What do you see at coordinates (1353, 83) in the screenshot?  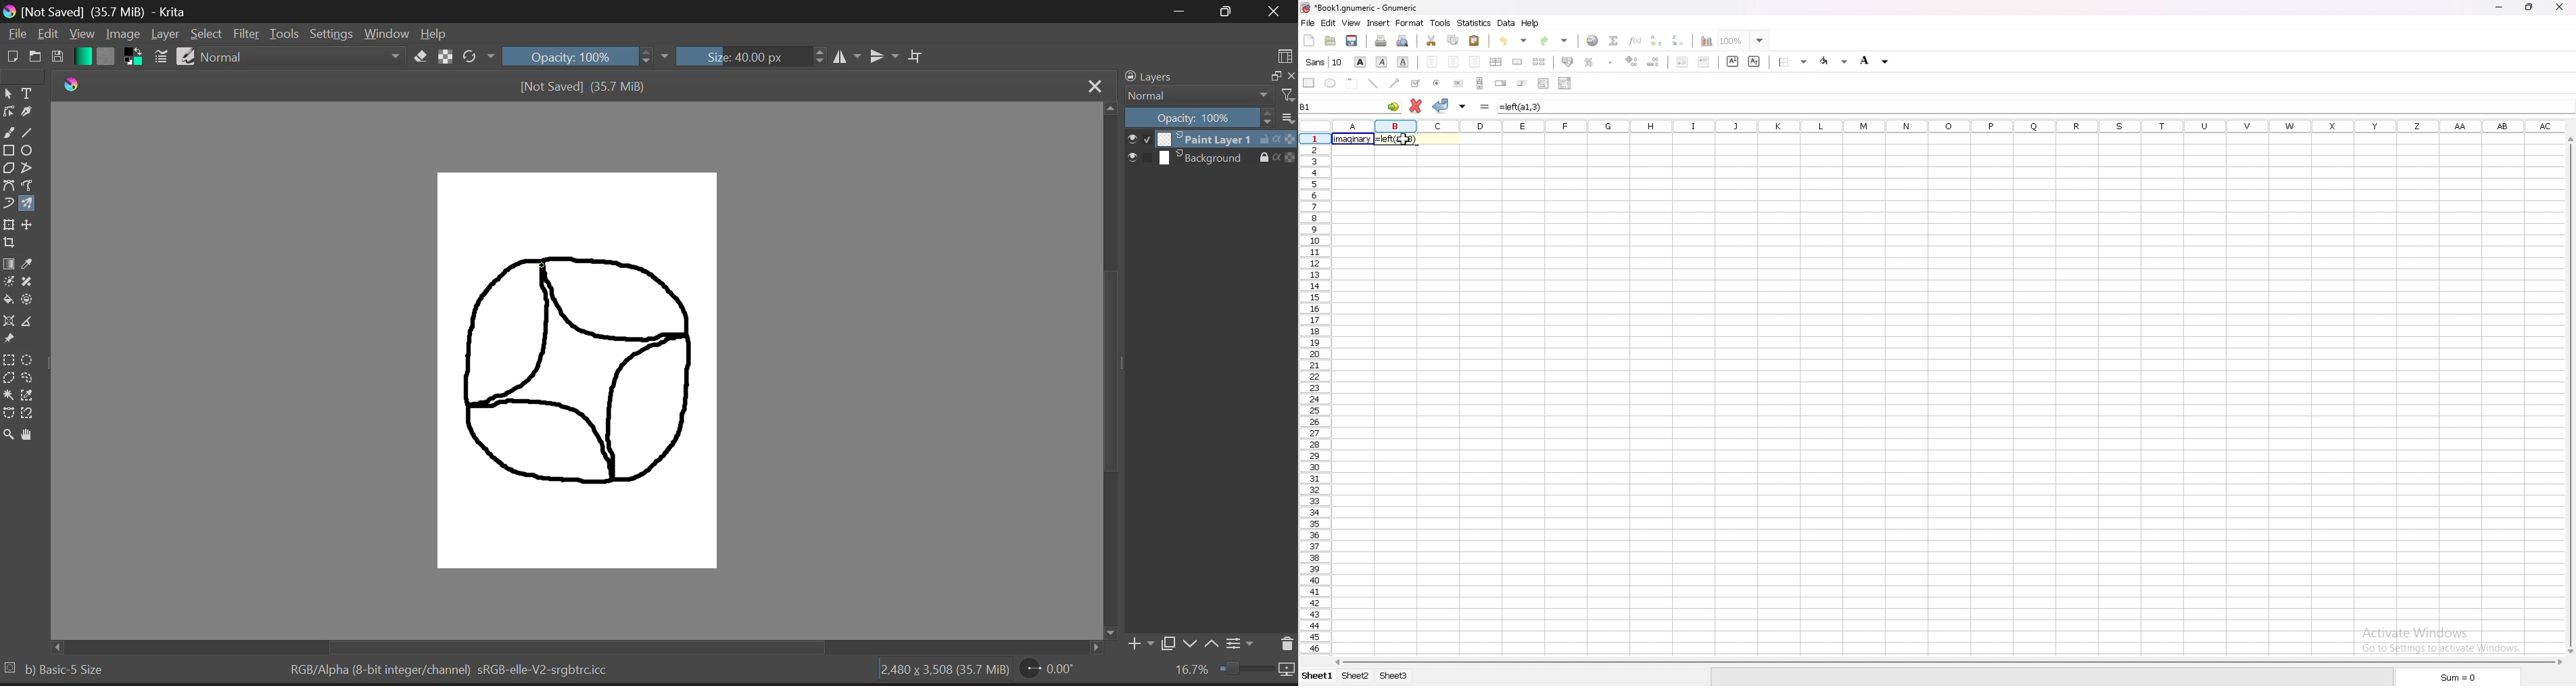 I see `frame` at bounding box center [1353, 83].